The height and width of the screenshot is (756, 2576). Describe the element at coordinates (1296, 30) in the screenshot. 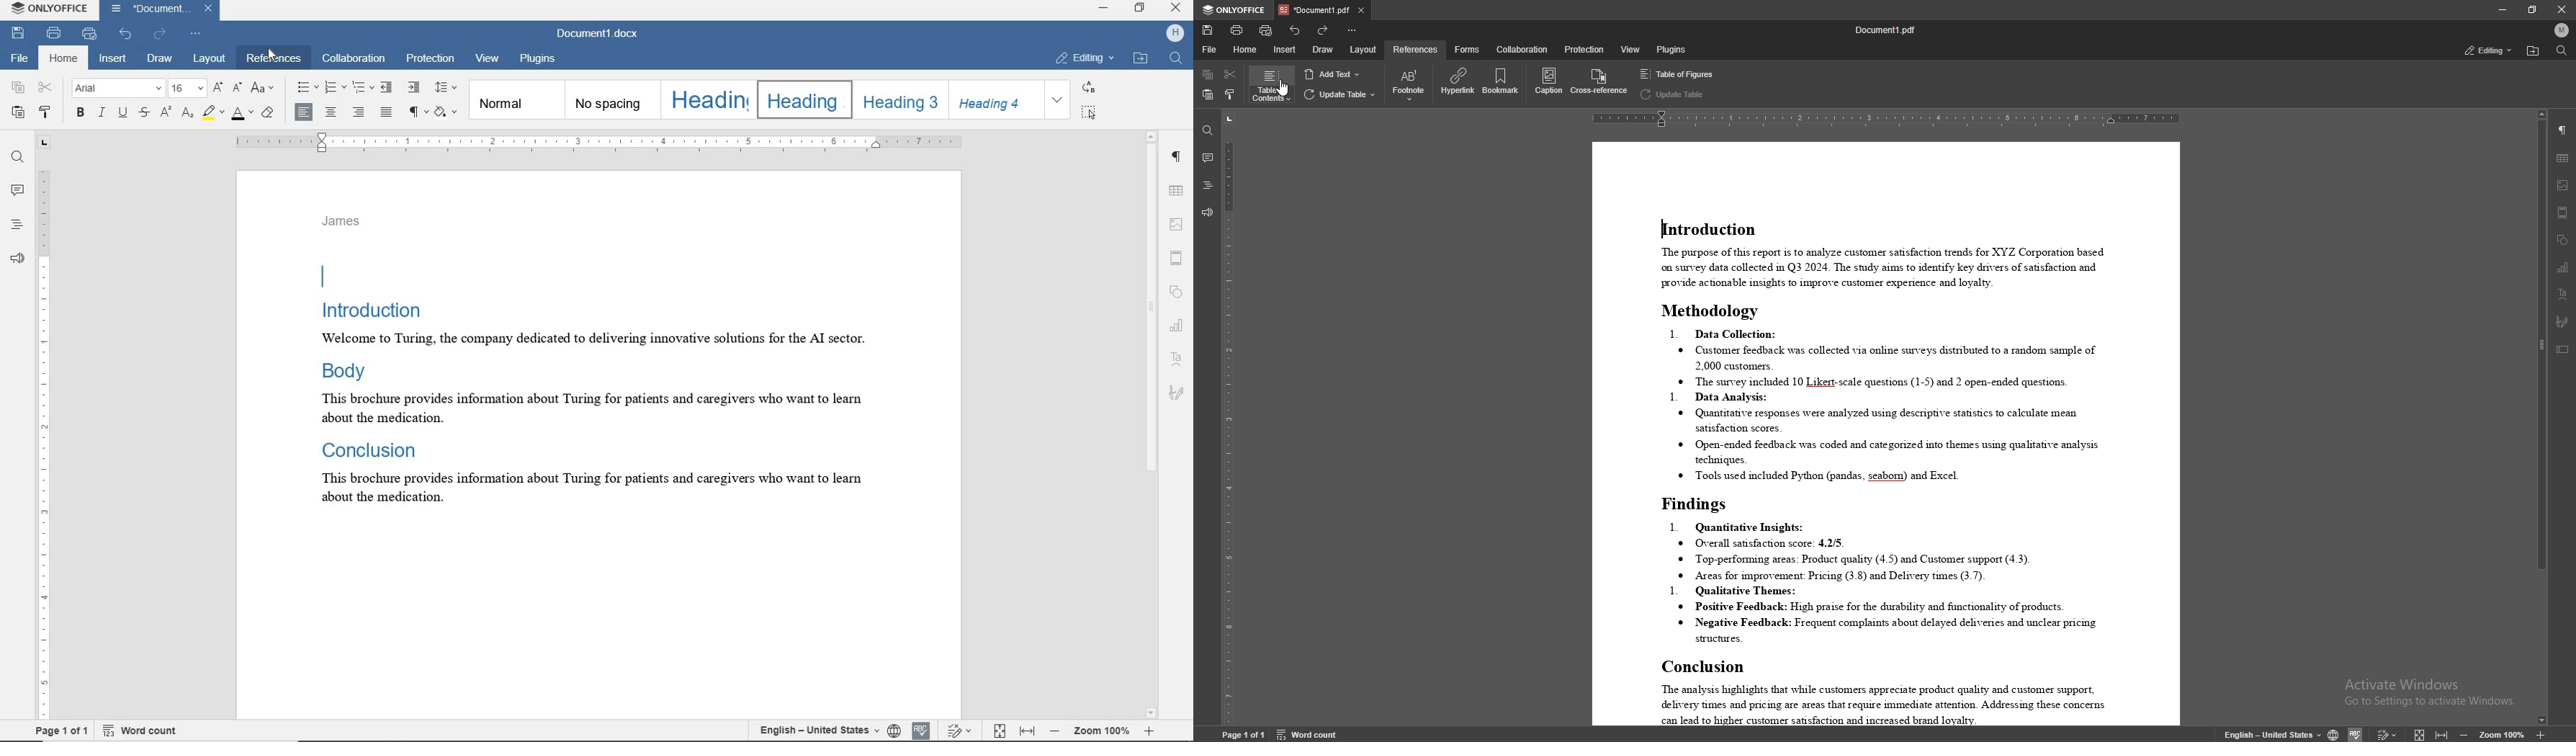

I see `undo` at that location.